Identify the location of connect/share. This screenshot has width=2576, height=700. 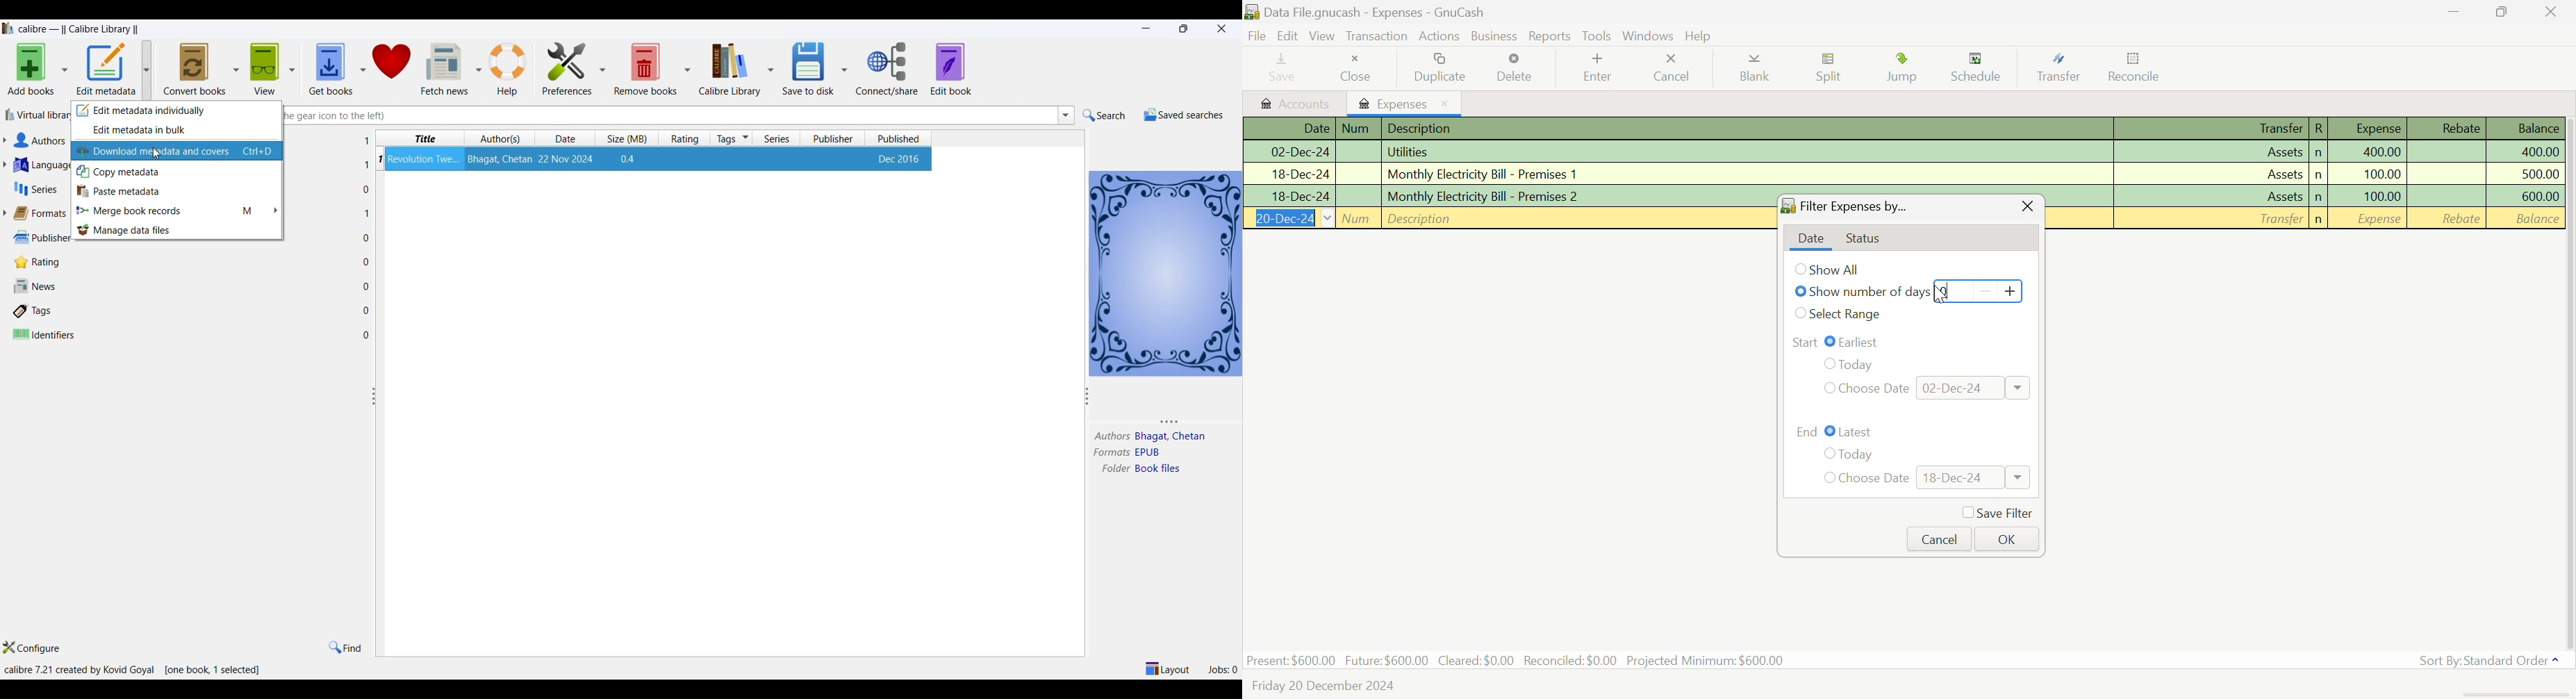
(887, 70).